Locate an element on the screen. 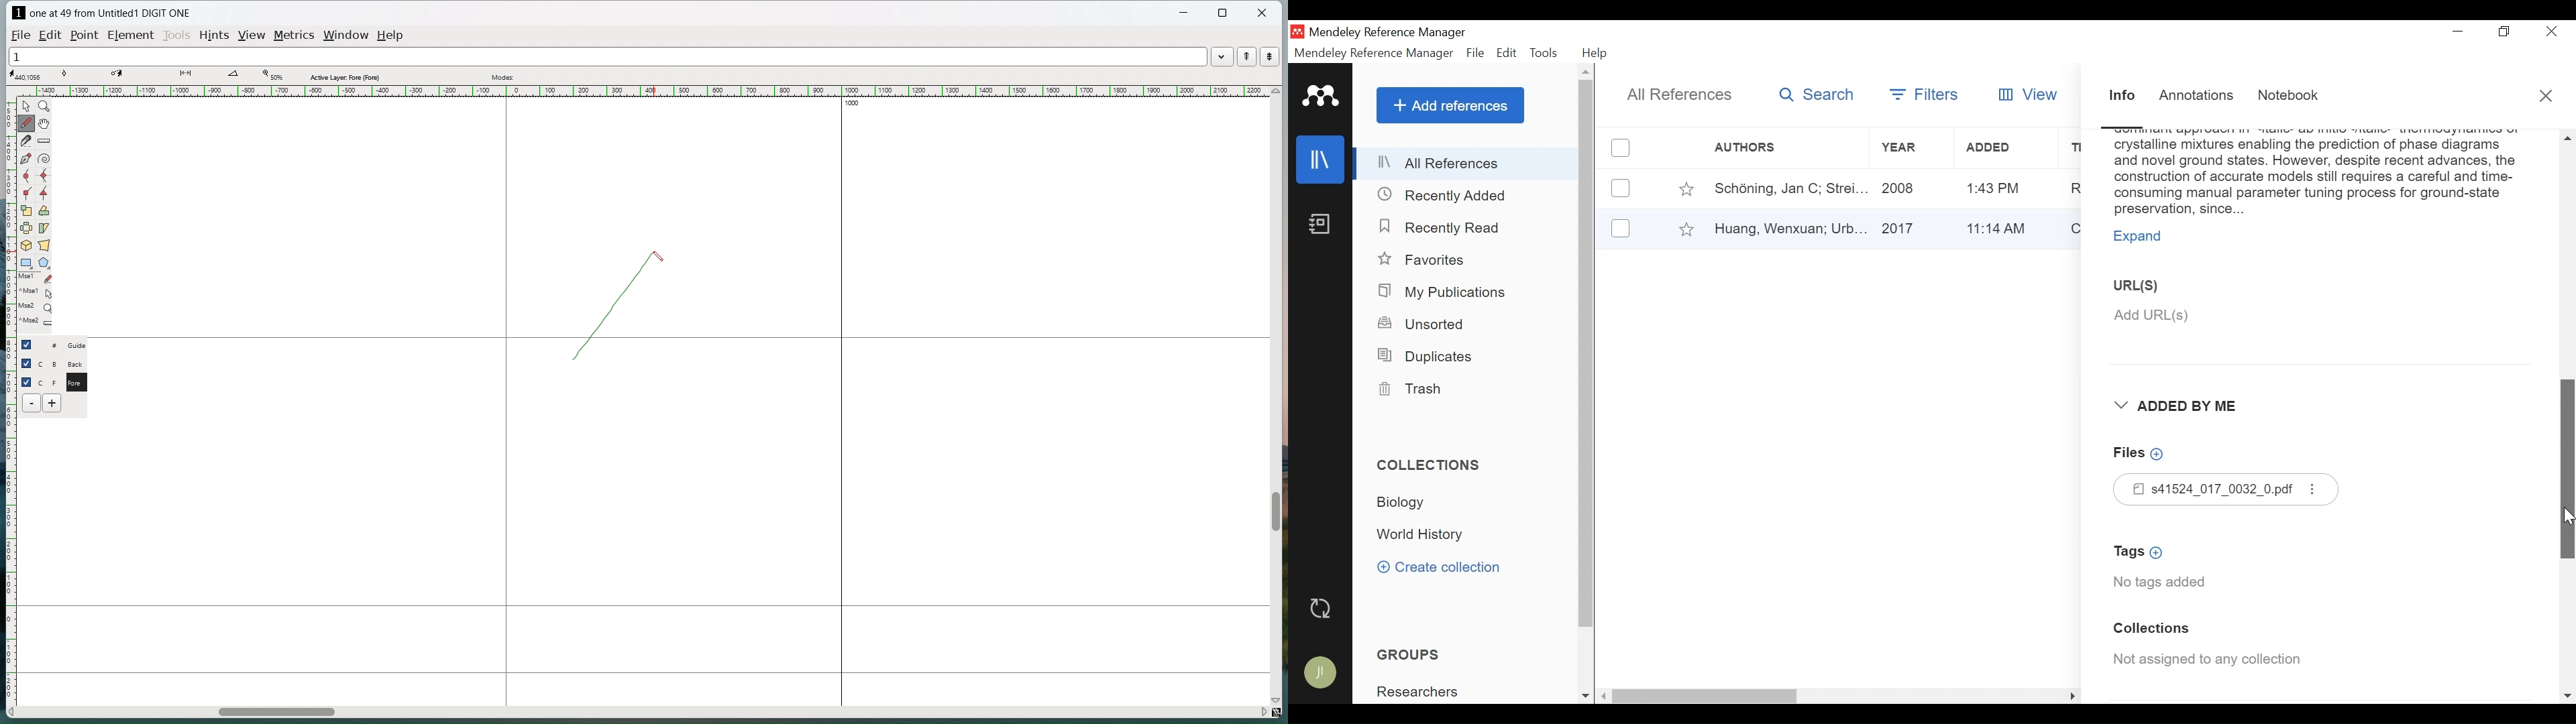 This screenshot has height=728, width=2576. one at 49 from Untitled1 DIGIT ONE is located at coordinates (111, 13).